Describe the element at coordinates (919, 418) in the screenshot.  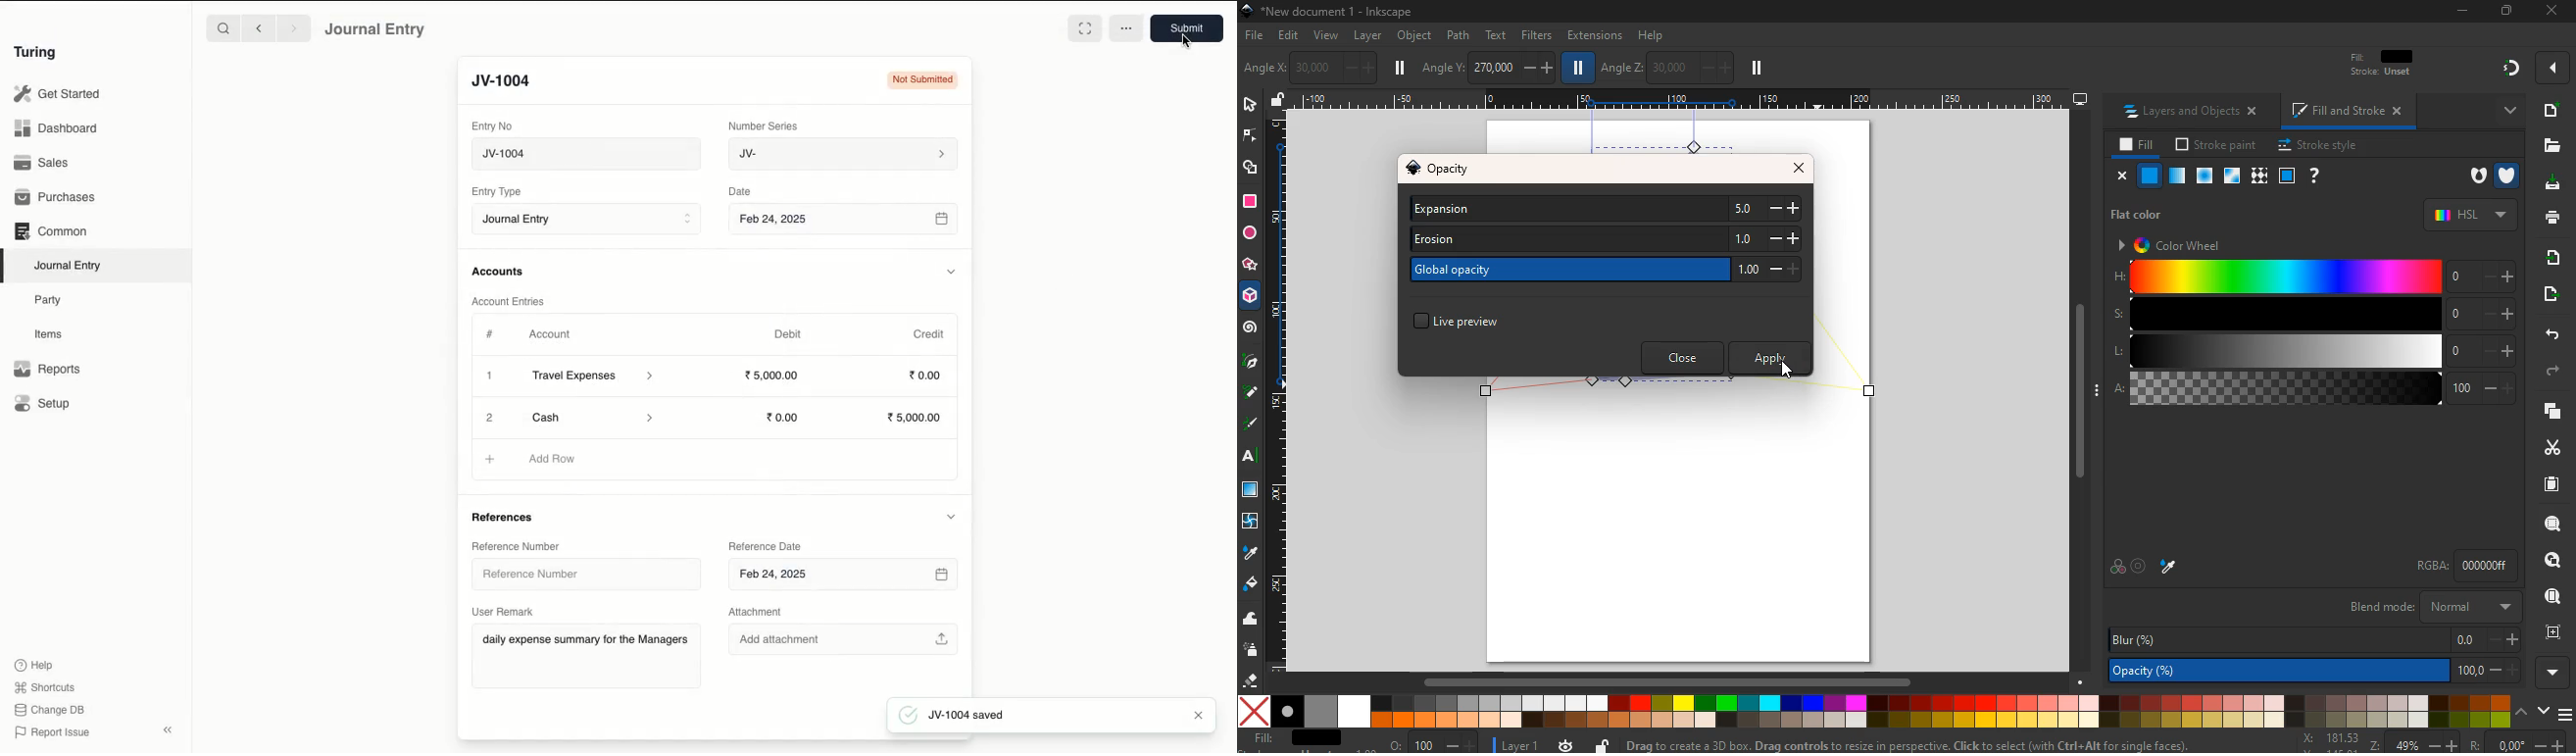
I see `5,000.00` at that location.